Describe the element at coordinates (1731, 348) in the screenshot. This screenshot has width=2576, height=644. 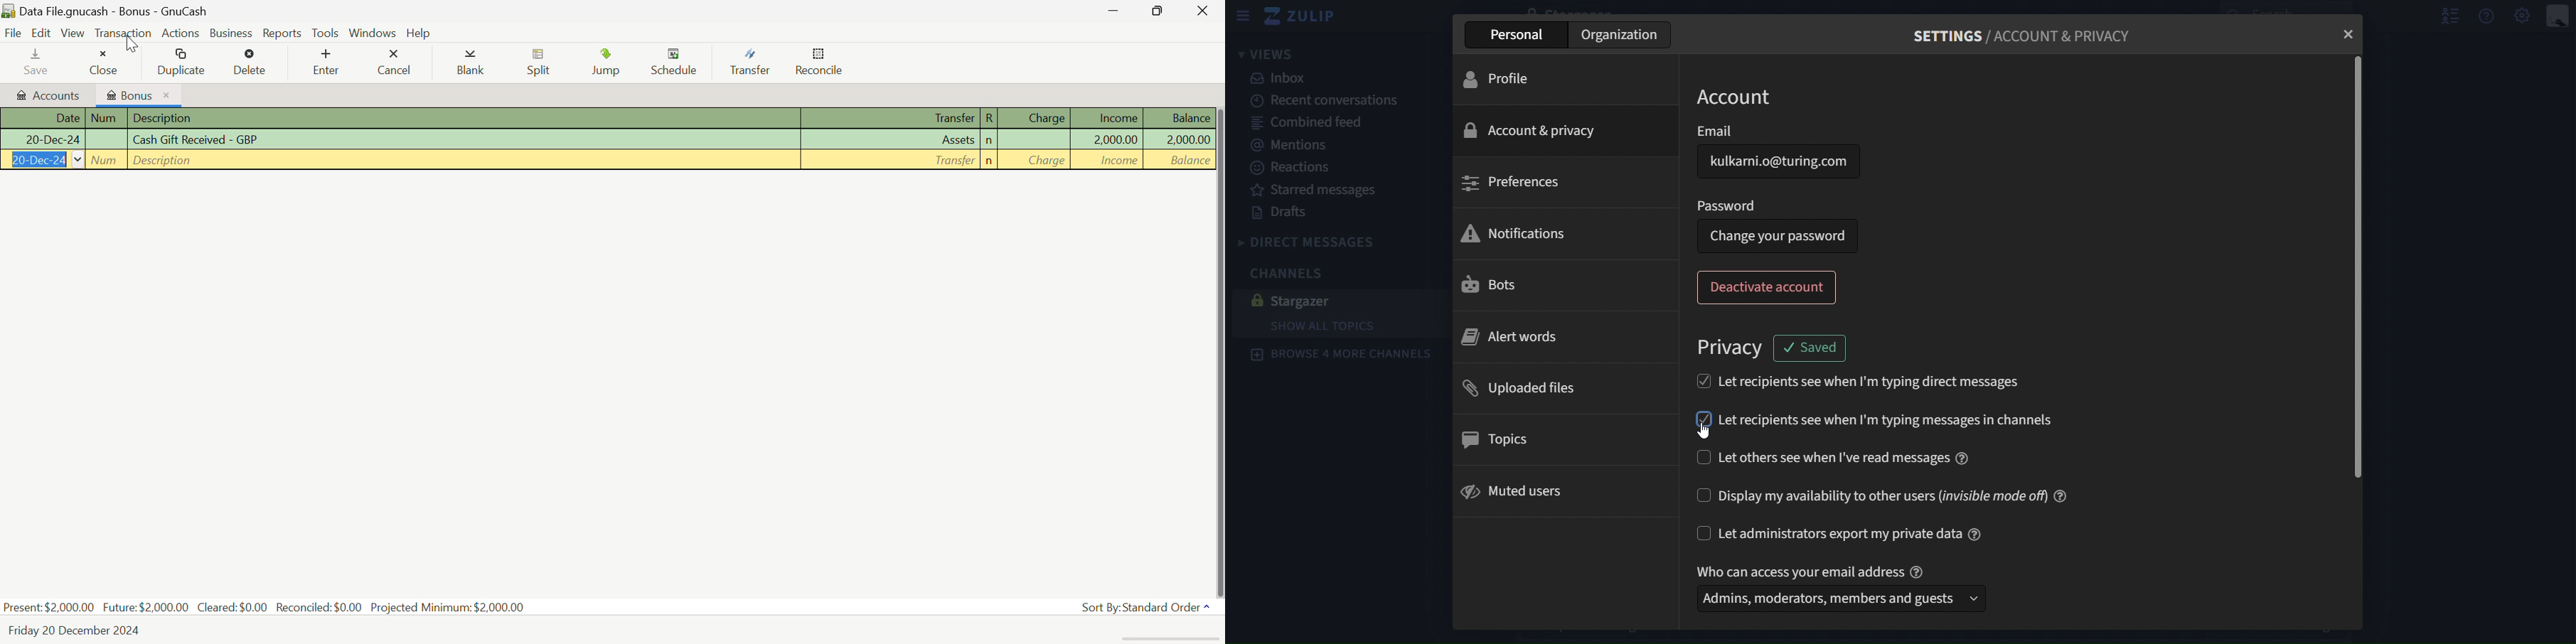
I see `privacy` at that location.